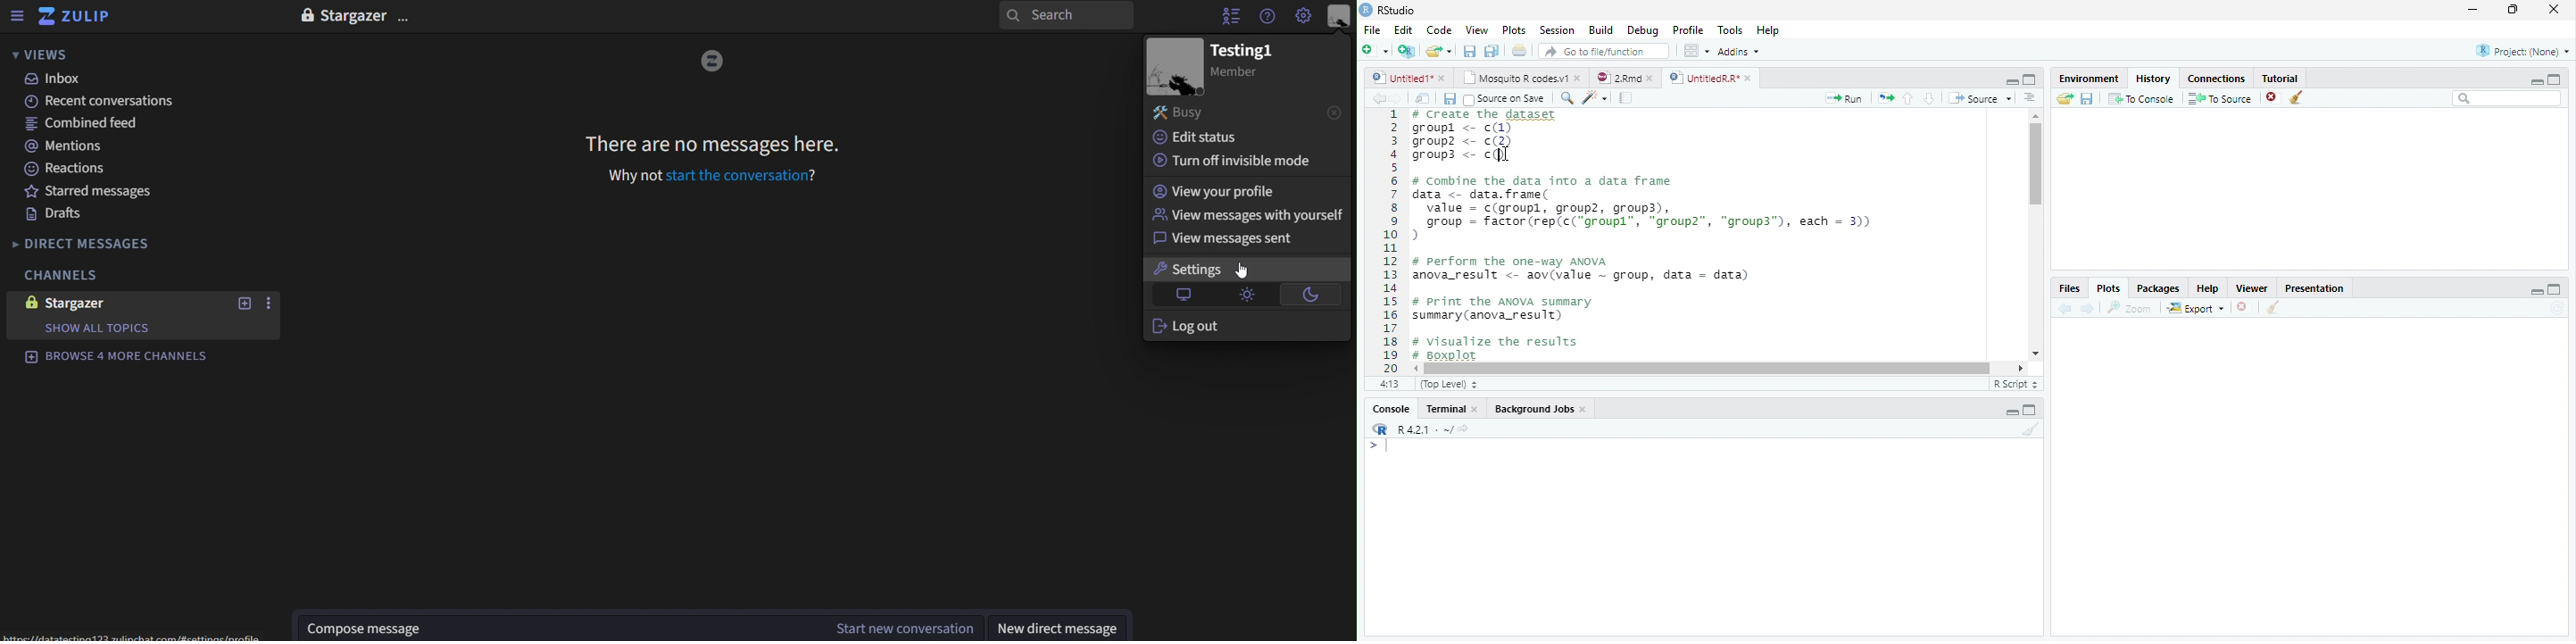 The image size is (2576, 644). I want to click on Zoom, so click(2131, 308).